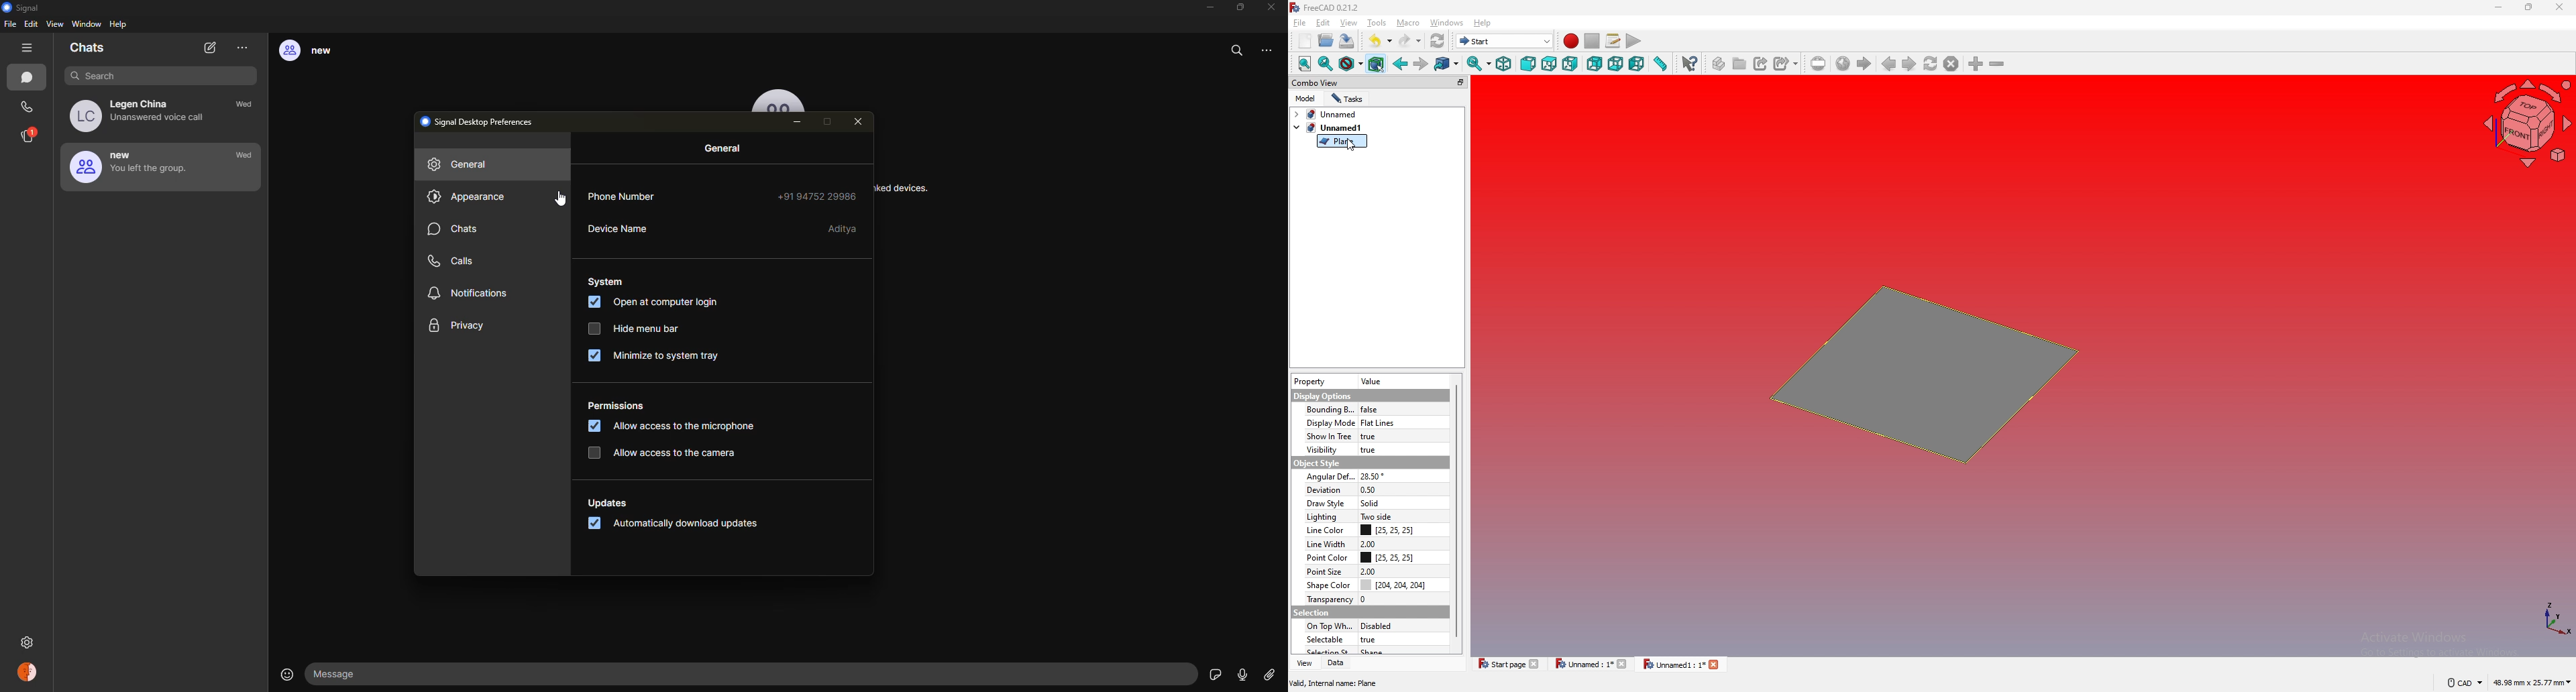  What do you see at coordinates (632, 196) in the screenshot?
I see `phone number` at bounding box center [632, 196].